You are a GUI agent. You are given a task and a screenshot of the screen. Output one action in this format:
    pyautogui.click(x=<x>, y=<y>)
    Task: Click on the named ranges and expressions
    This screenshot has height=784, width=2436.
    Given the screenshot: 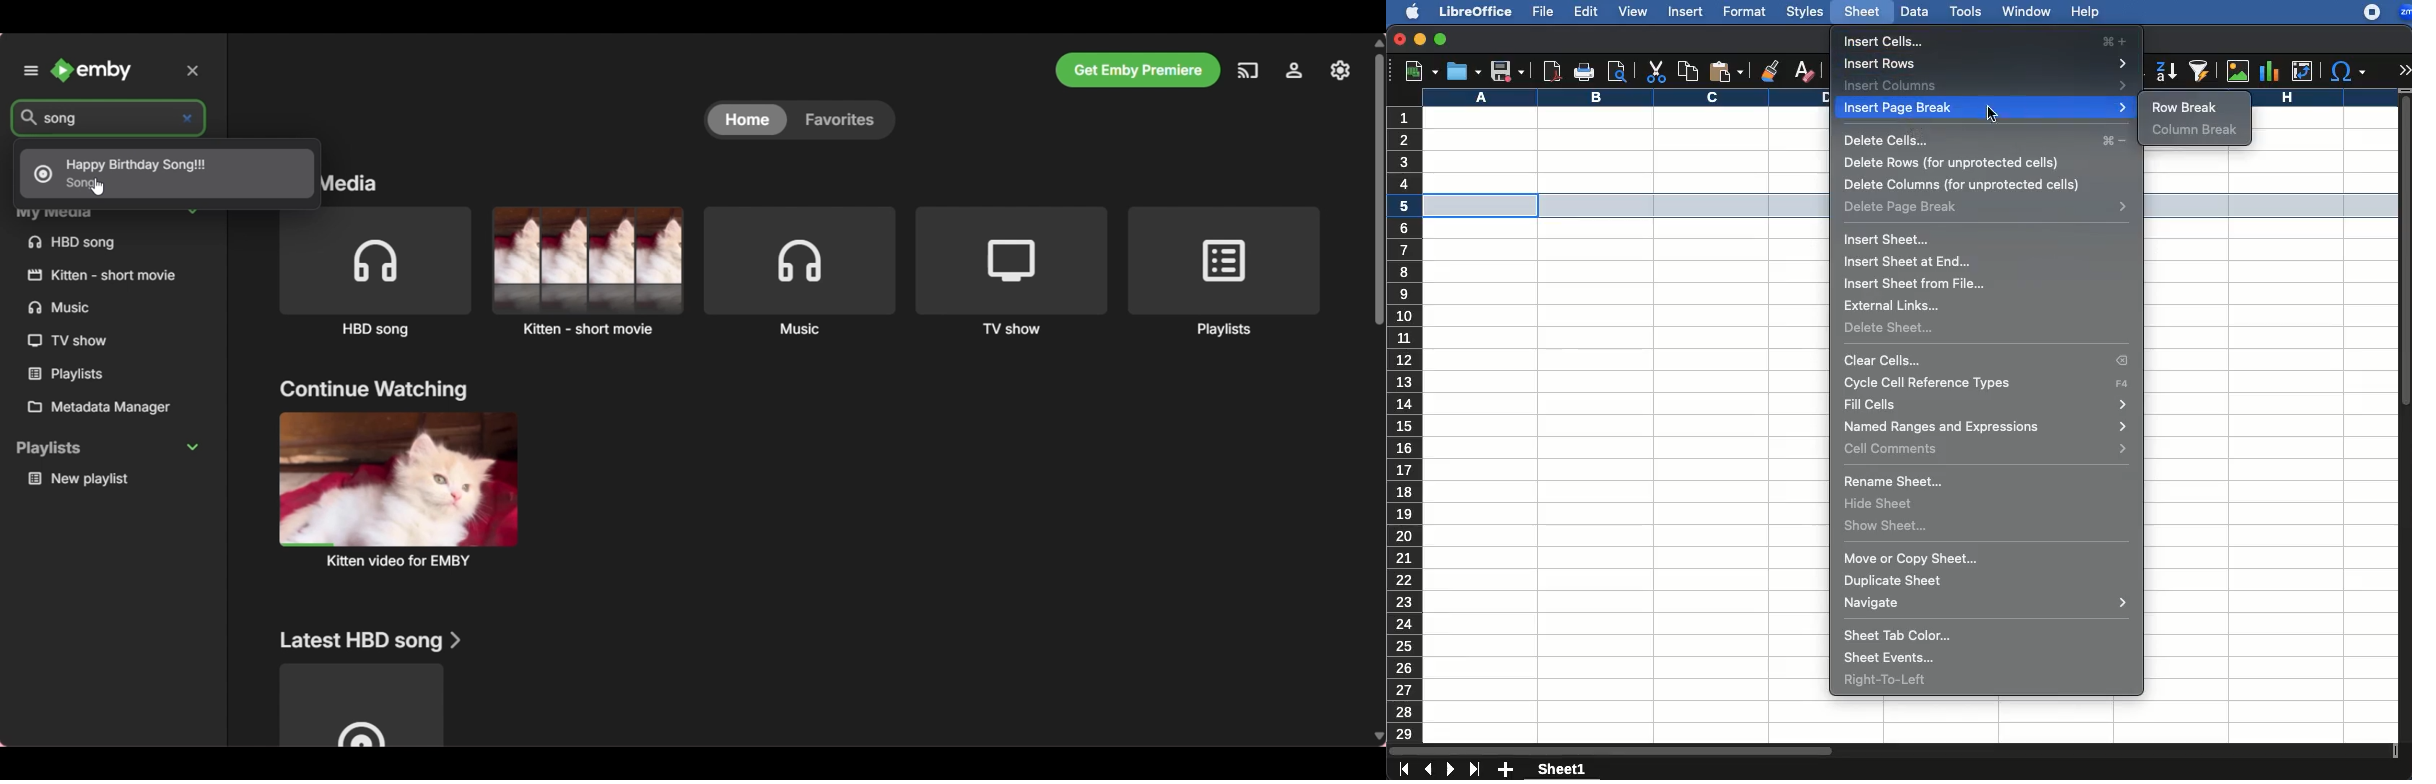 What is the action you would take?
    pyautogui.click(x=1985, y=427)
    